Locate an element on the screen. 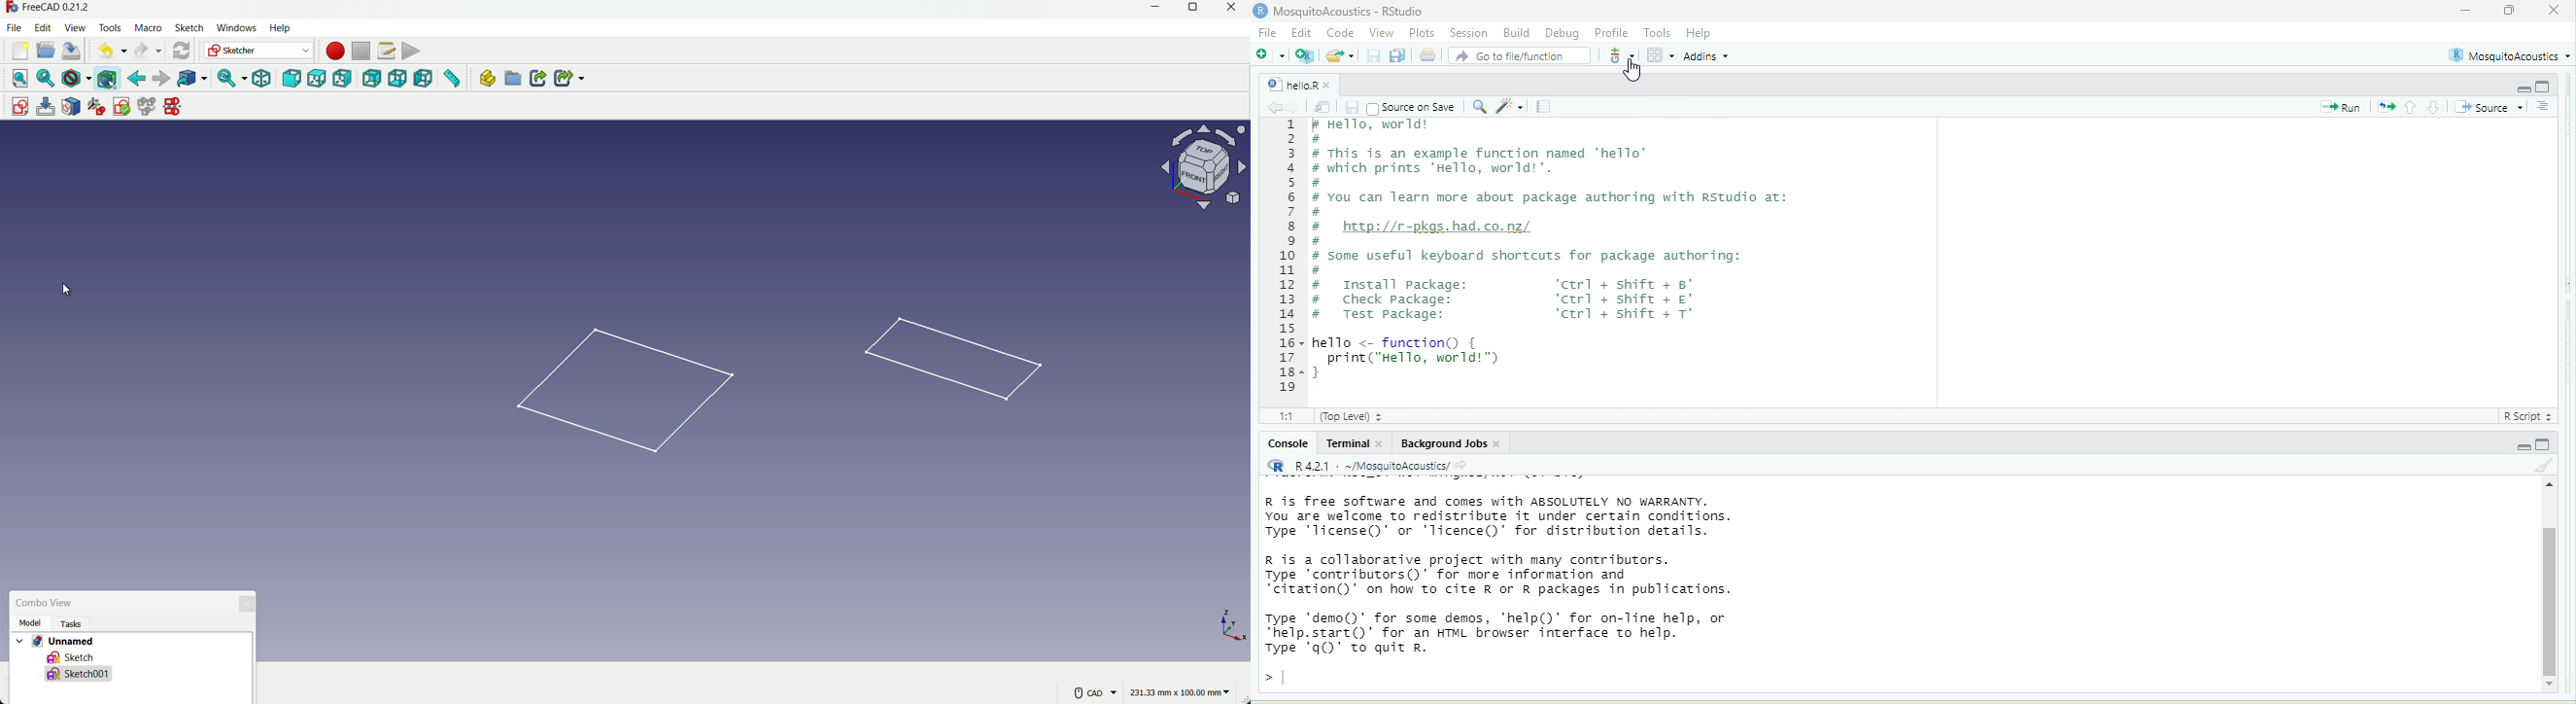  save current document is located at coordinates (1372, 55).